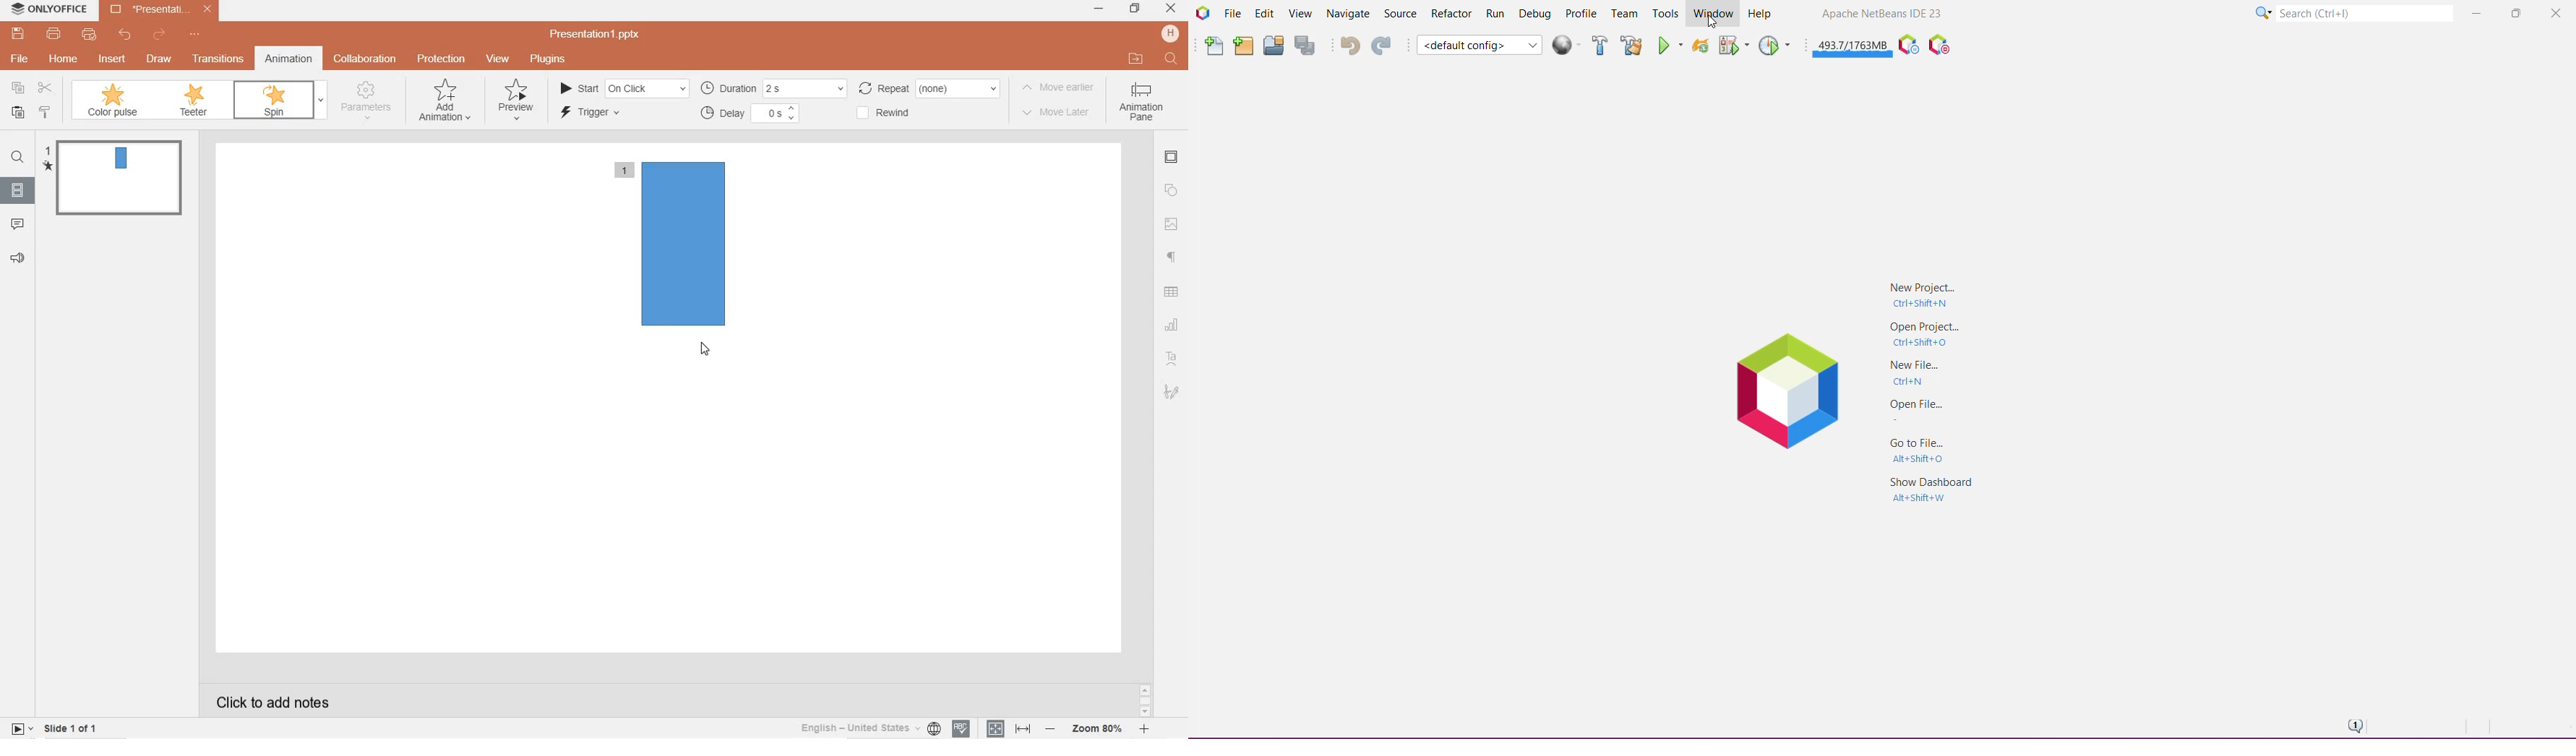  Describe the element at coordinates (1600, 45) in the screenshot. I see `Build Project` at that location.